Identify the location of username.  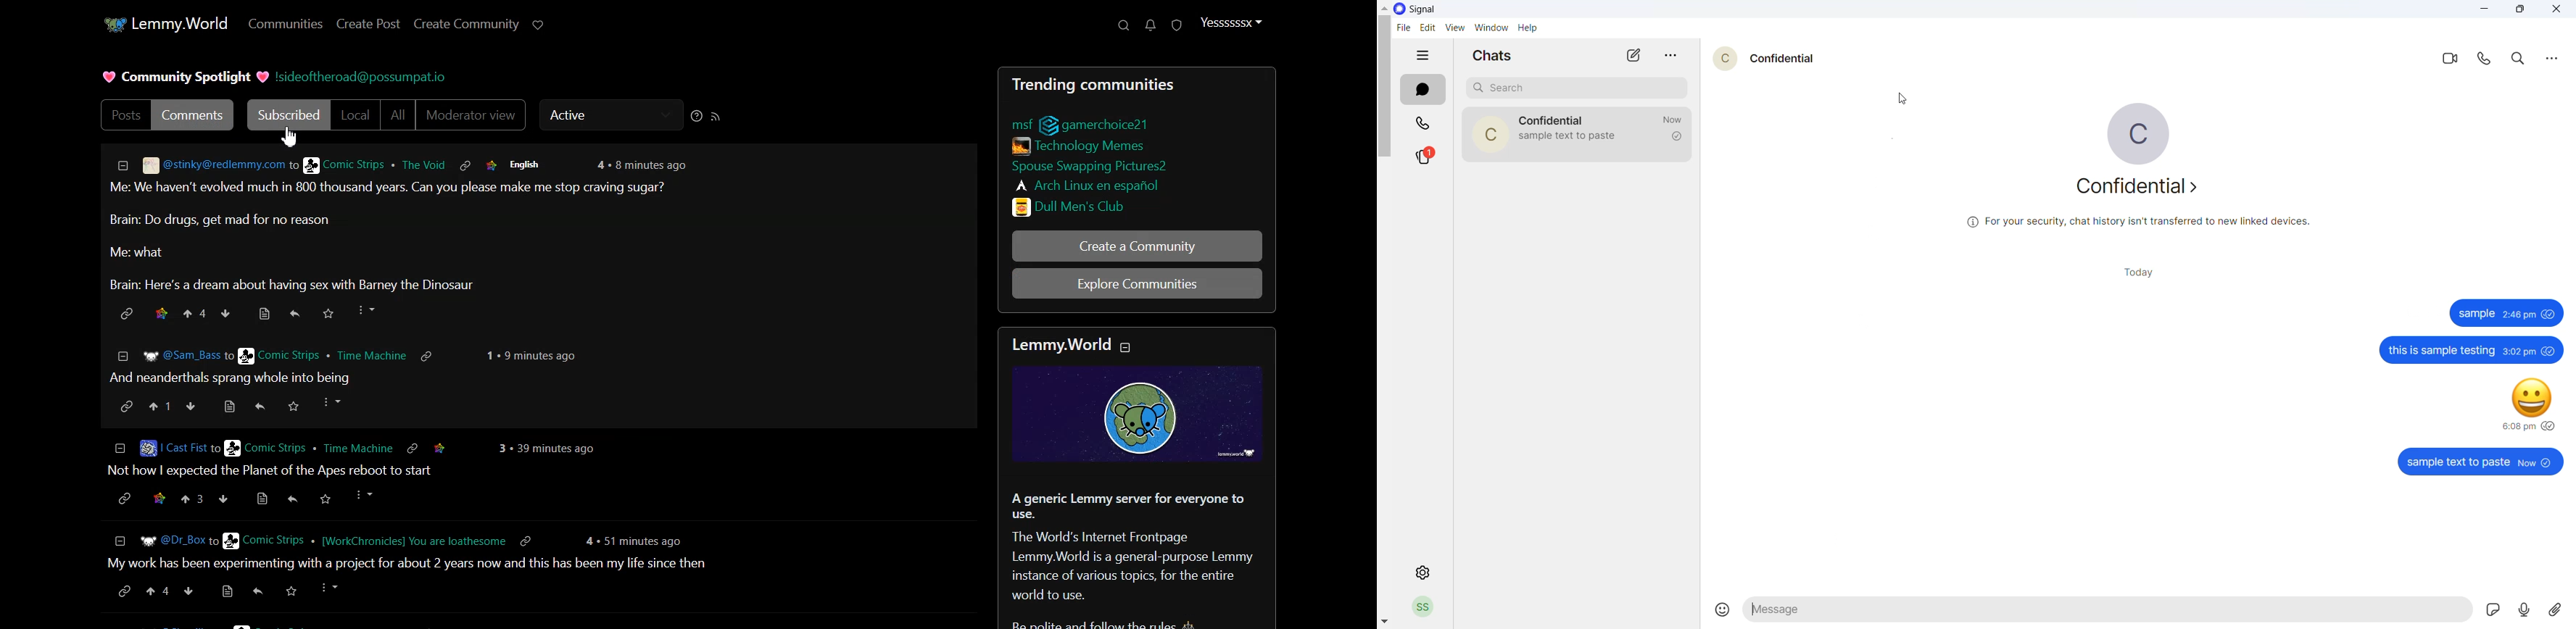
(162, 446).